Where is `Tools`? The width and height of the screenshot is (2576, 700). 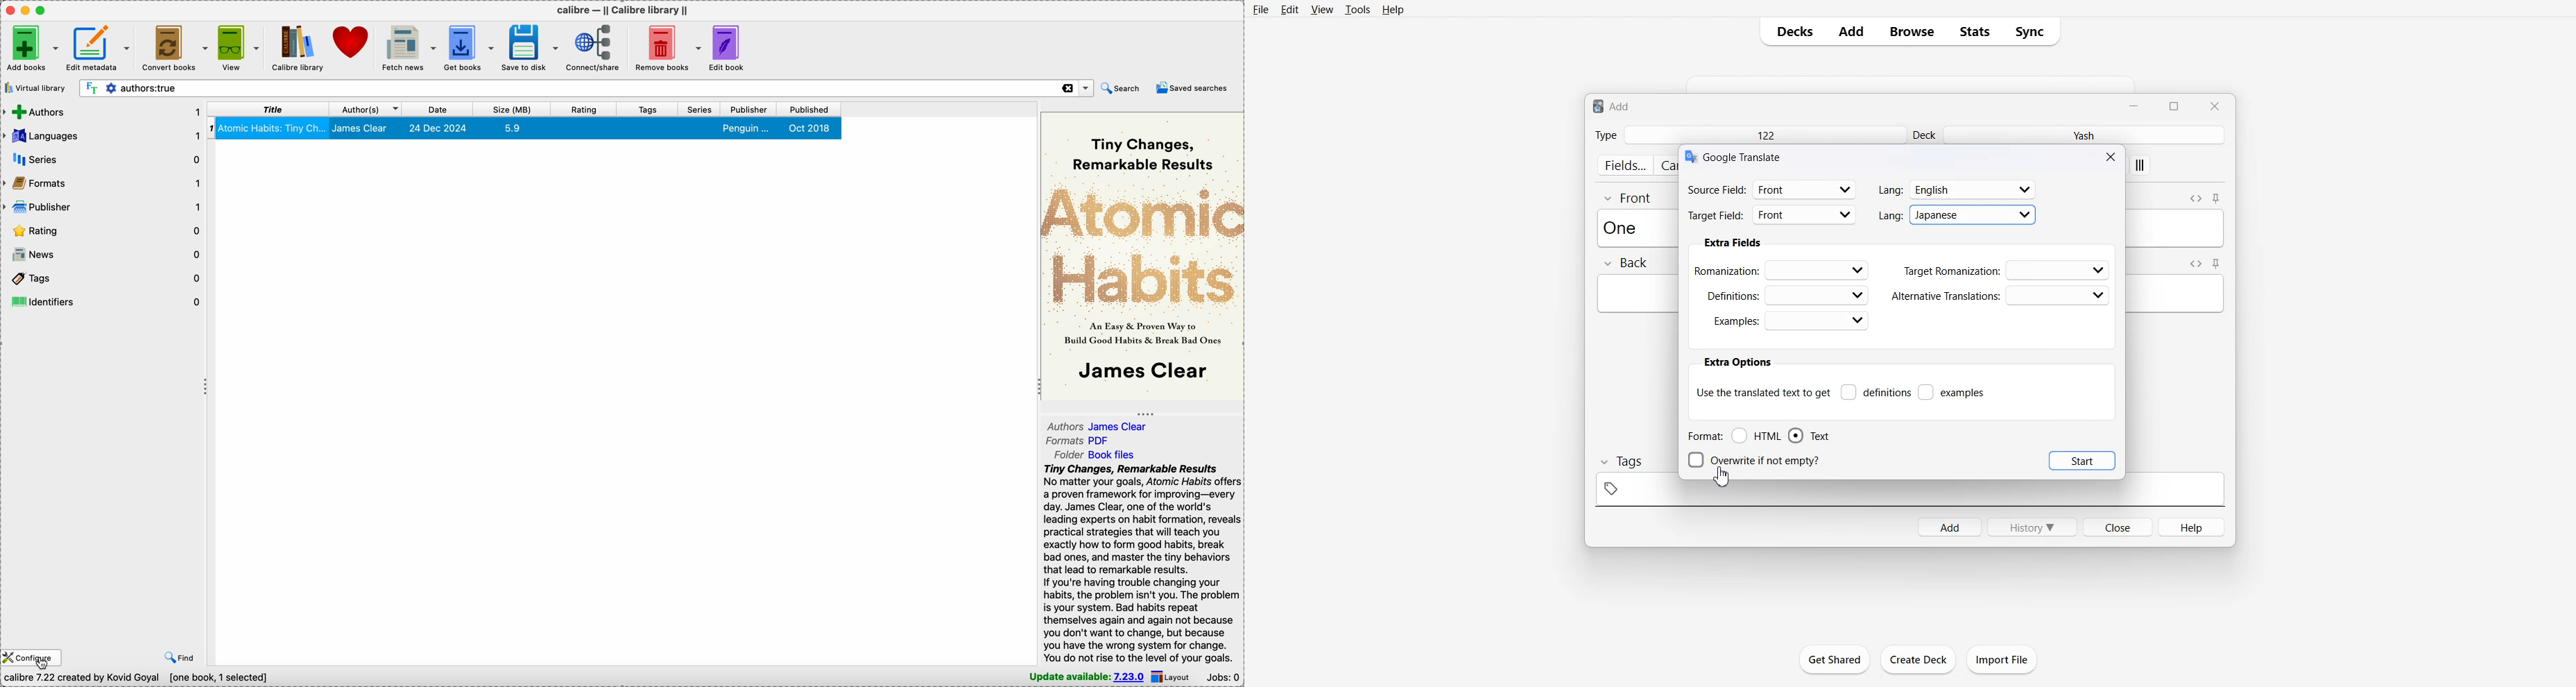
Tools is located at coordinates (1357, 9).